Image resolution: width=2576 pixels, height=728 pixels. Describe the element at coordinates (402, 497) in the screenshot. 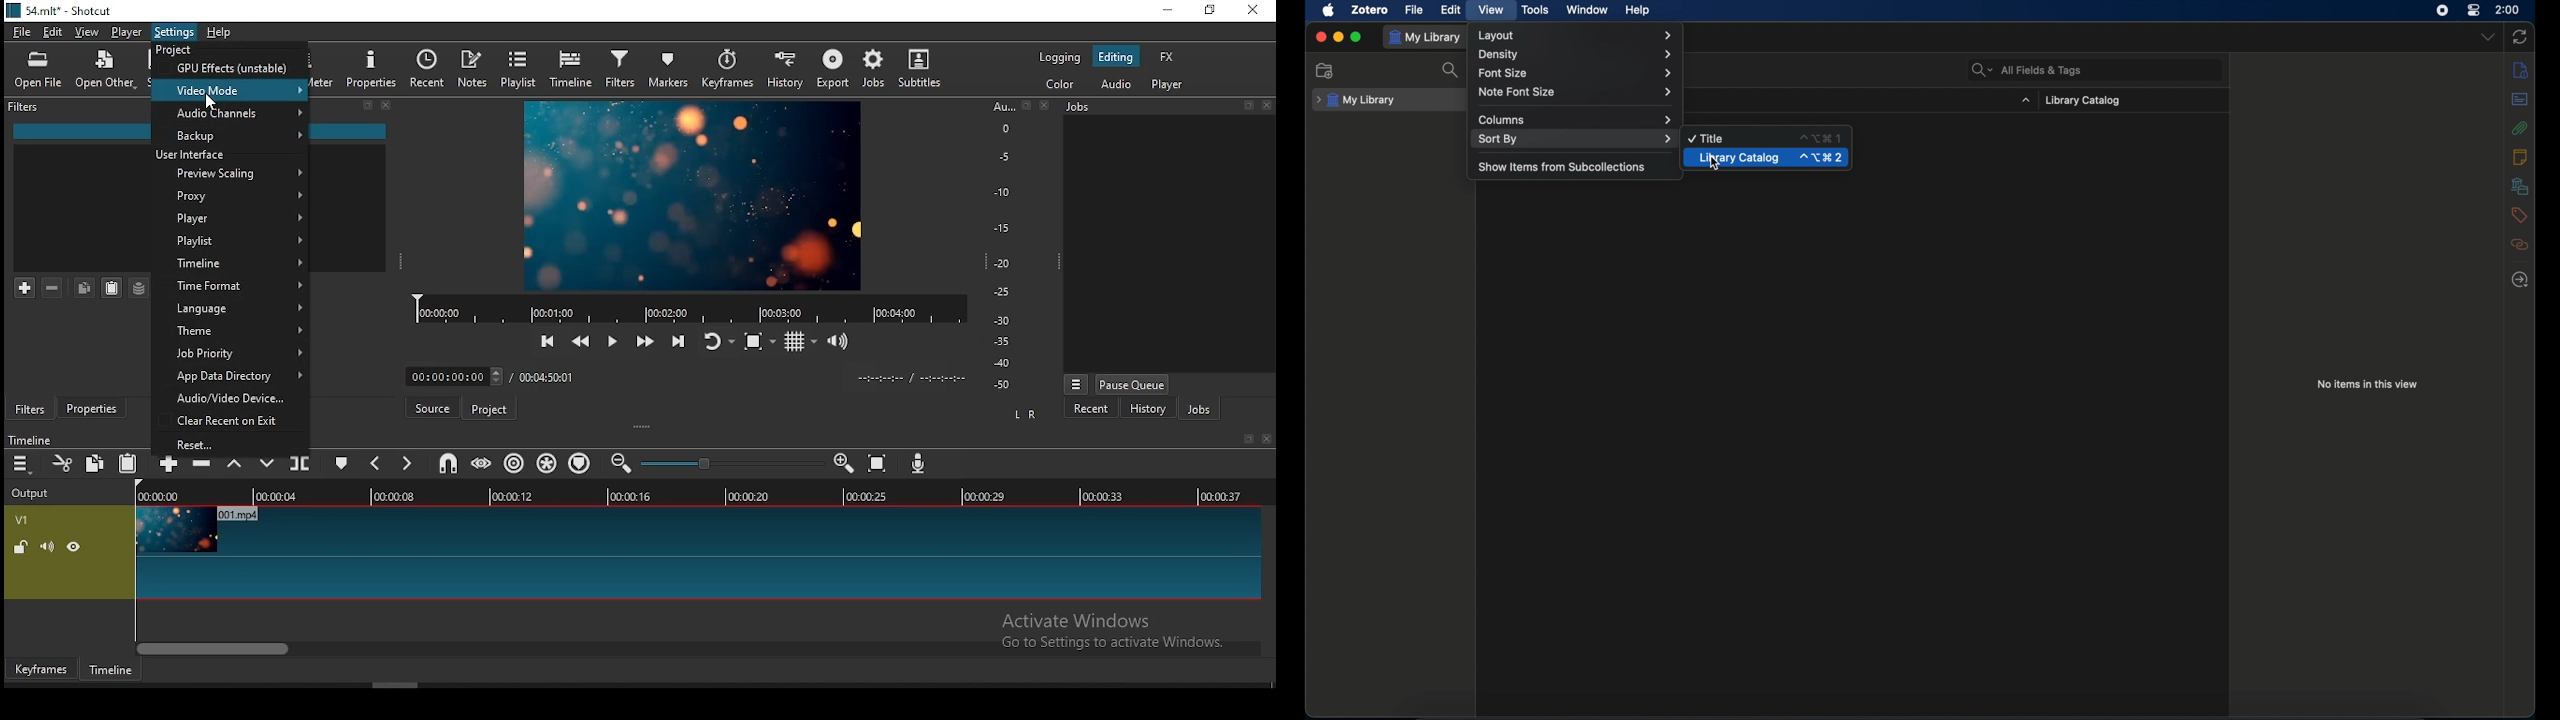

I see `00:00:08` at that location.